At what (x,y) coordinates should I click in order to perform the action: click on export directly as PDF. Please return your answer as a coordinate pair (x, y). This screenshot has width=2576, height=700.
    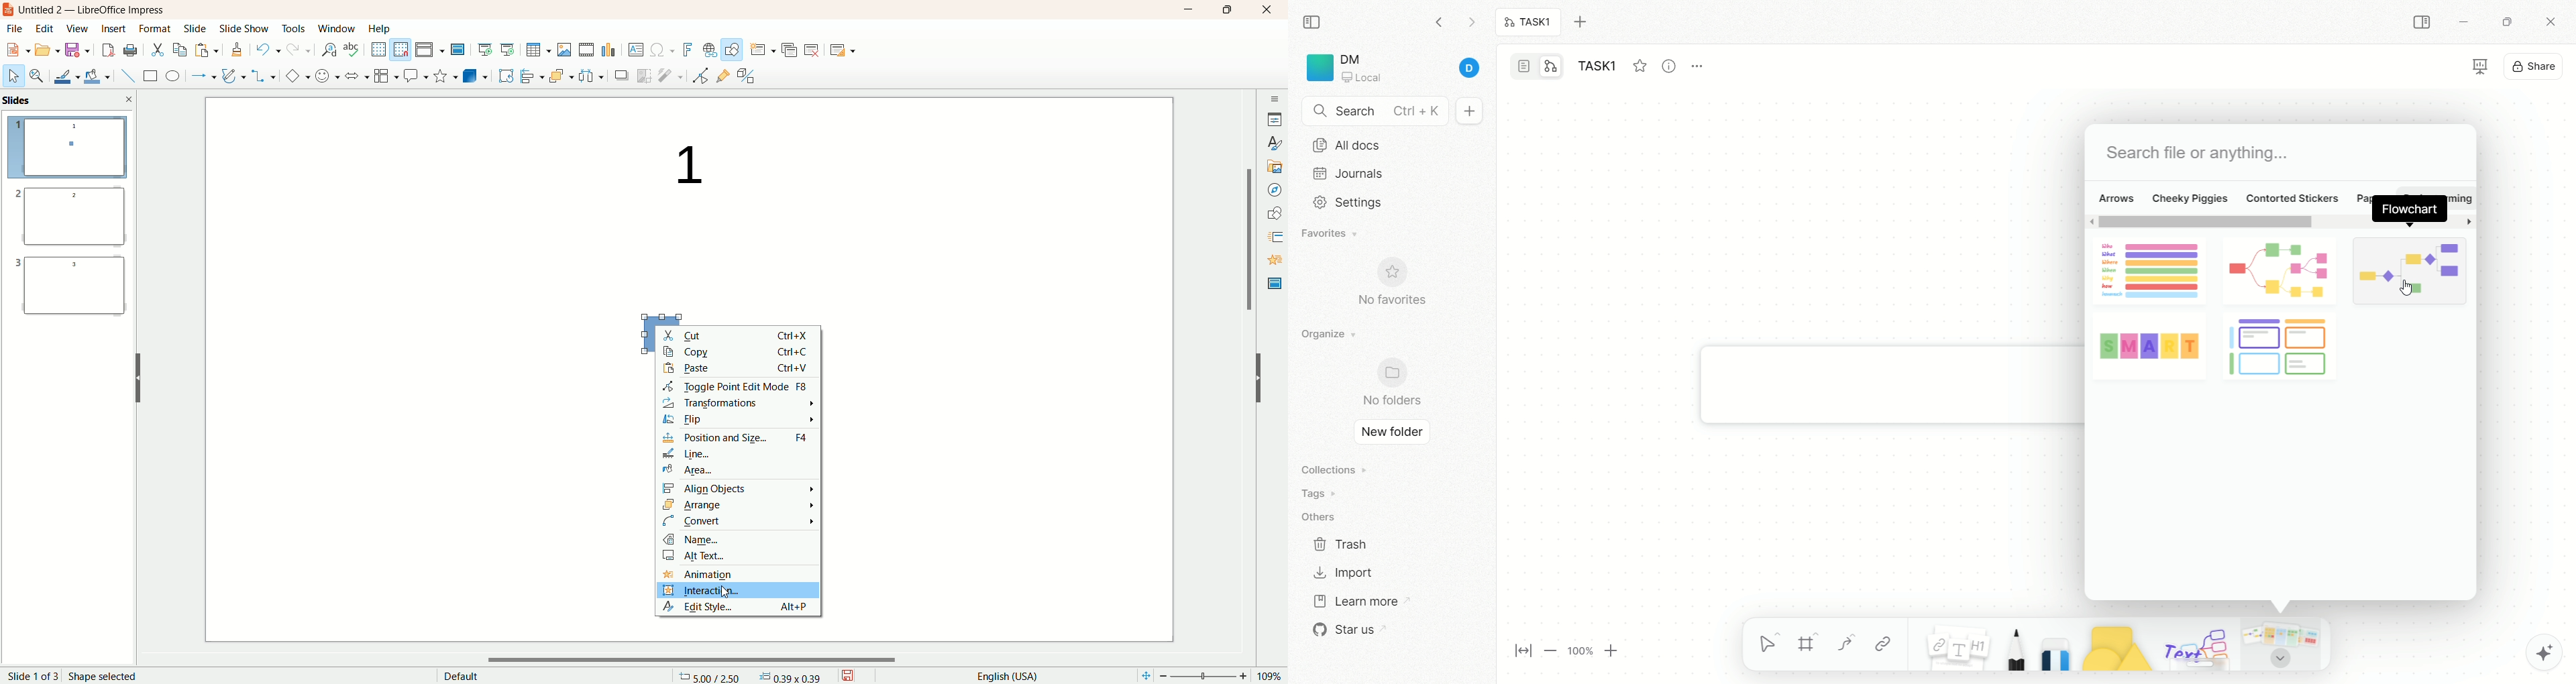
    Looking at the image, I should click on (107, 50).